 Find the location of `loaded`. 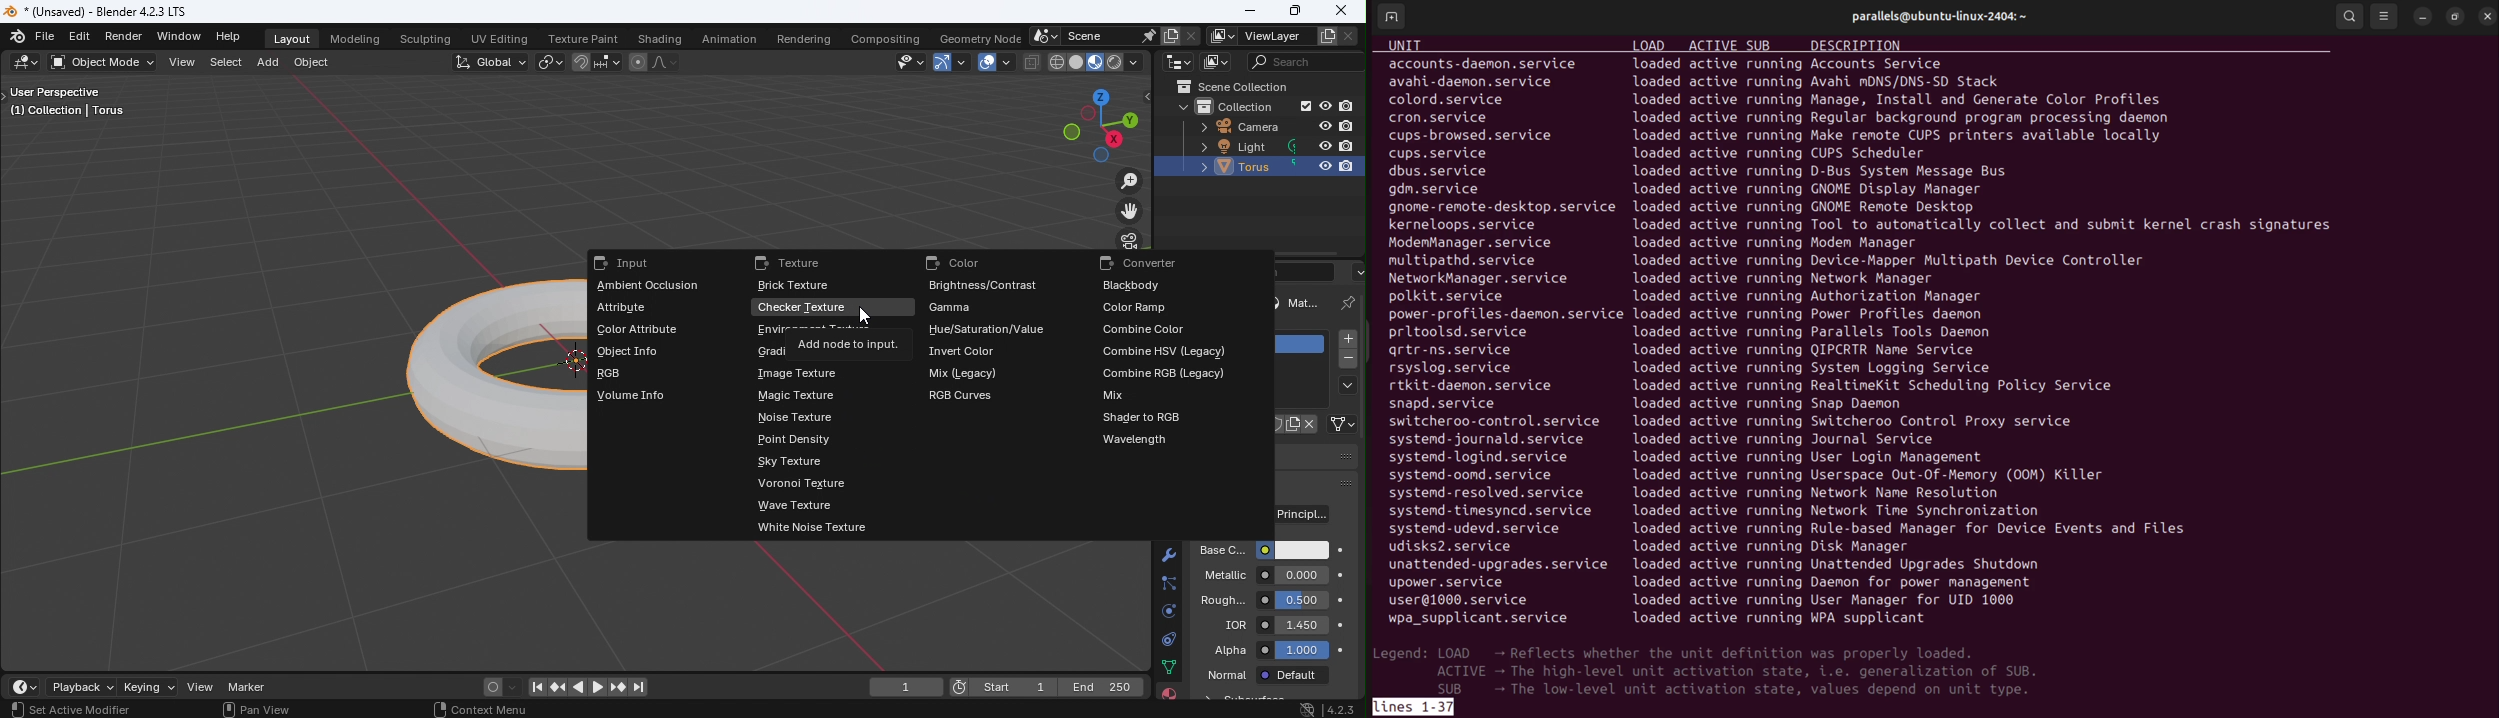

loaded is located at coordinates (1656, 173).